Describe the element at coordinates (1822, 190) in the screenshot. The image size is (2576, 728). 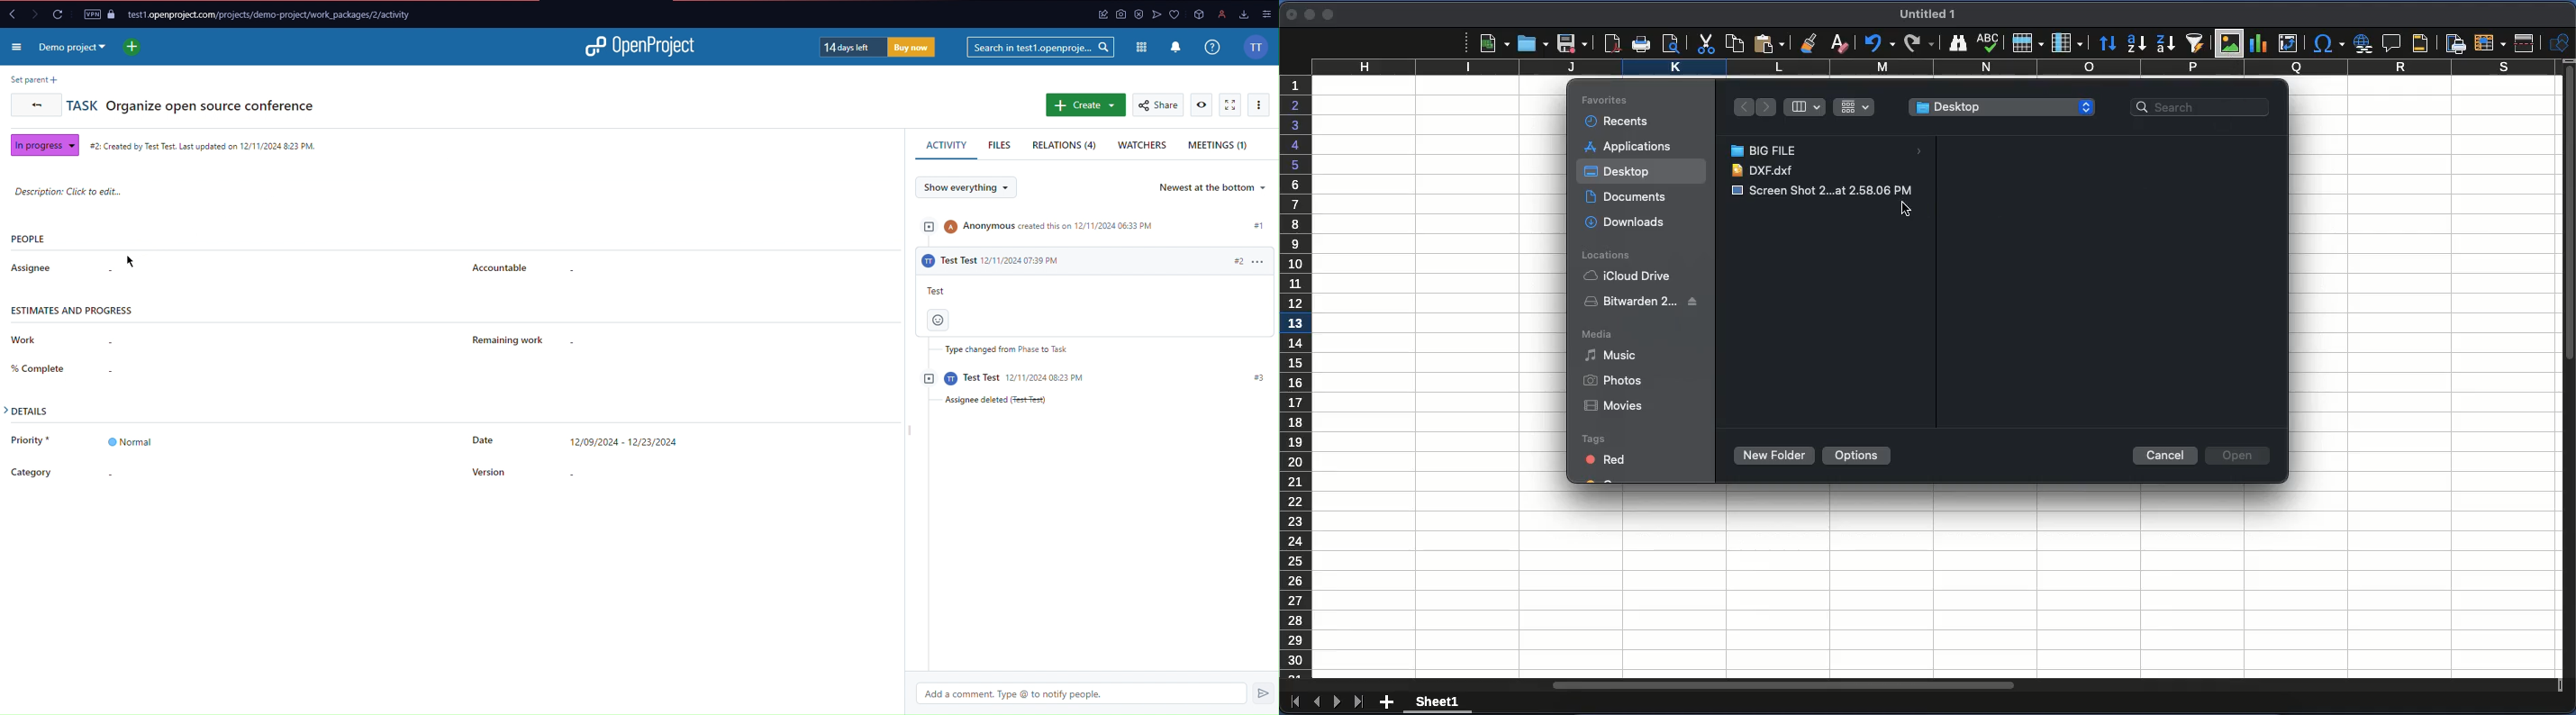
I see `image` at that location.